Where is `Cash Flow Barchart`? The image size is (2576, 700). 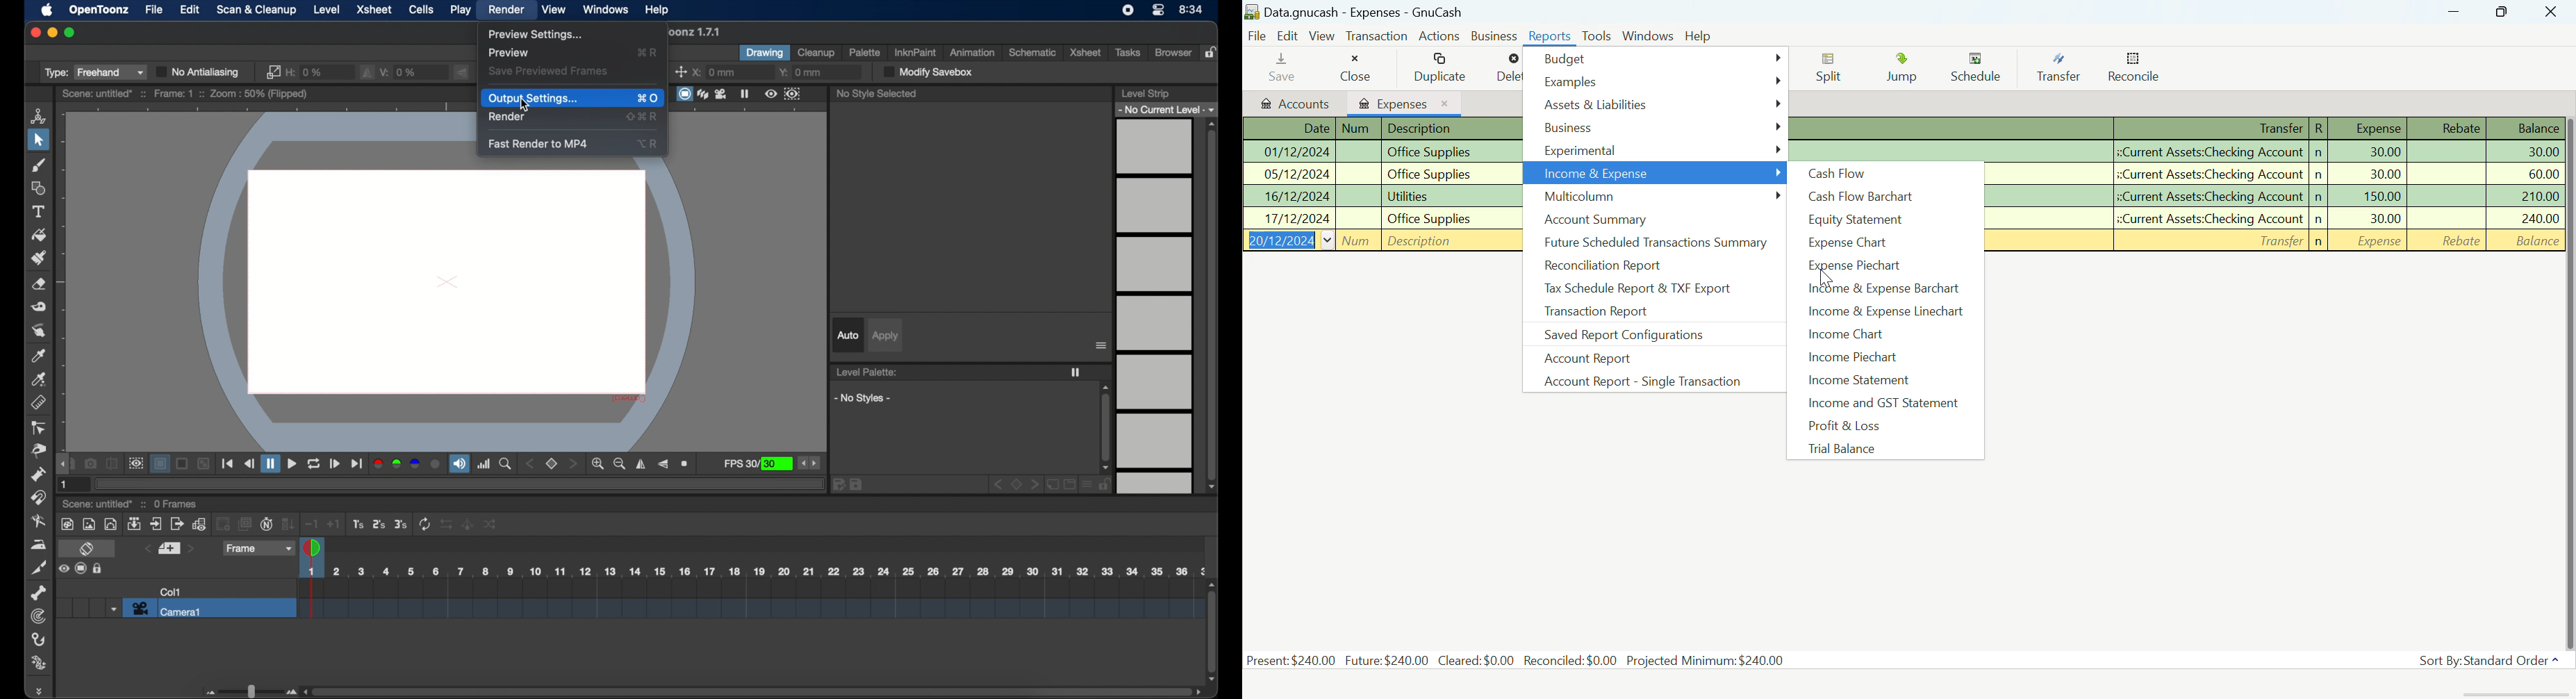
Cash Flow Barchart is located at coordinates (1883, 197).